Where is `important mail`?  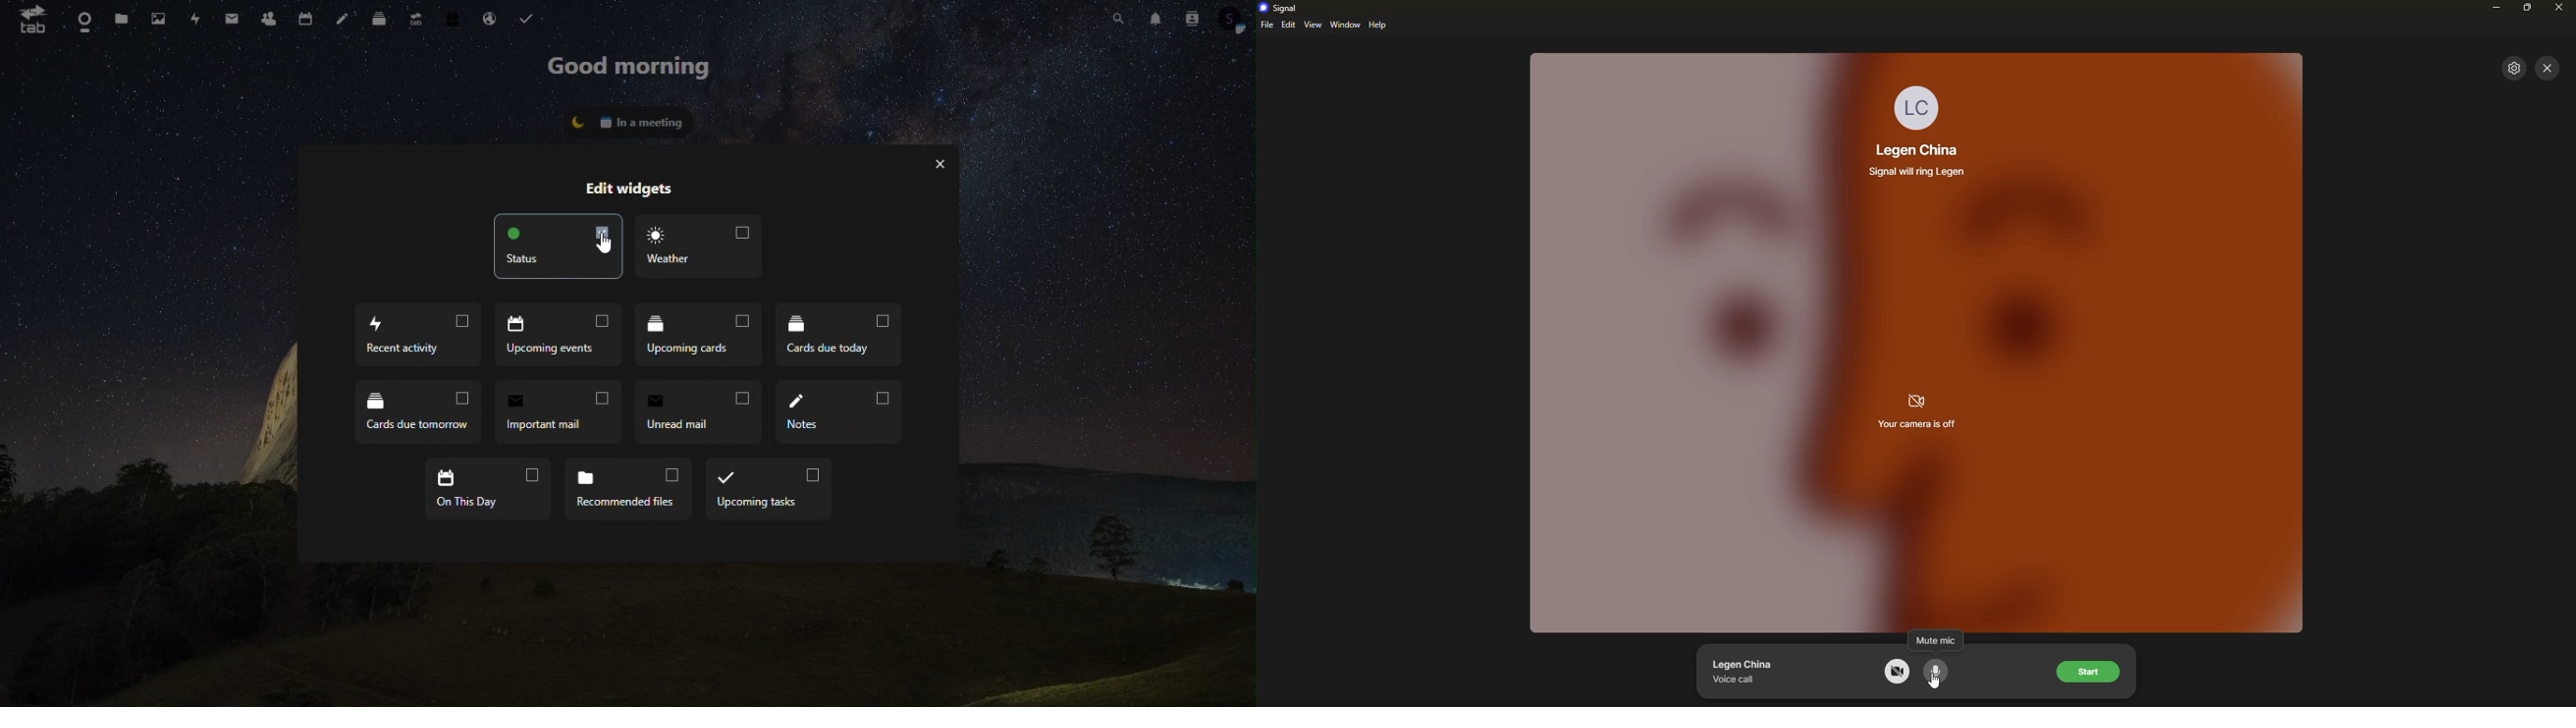
important mail is located at coordinates (560, 411).